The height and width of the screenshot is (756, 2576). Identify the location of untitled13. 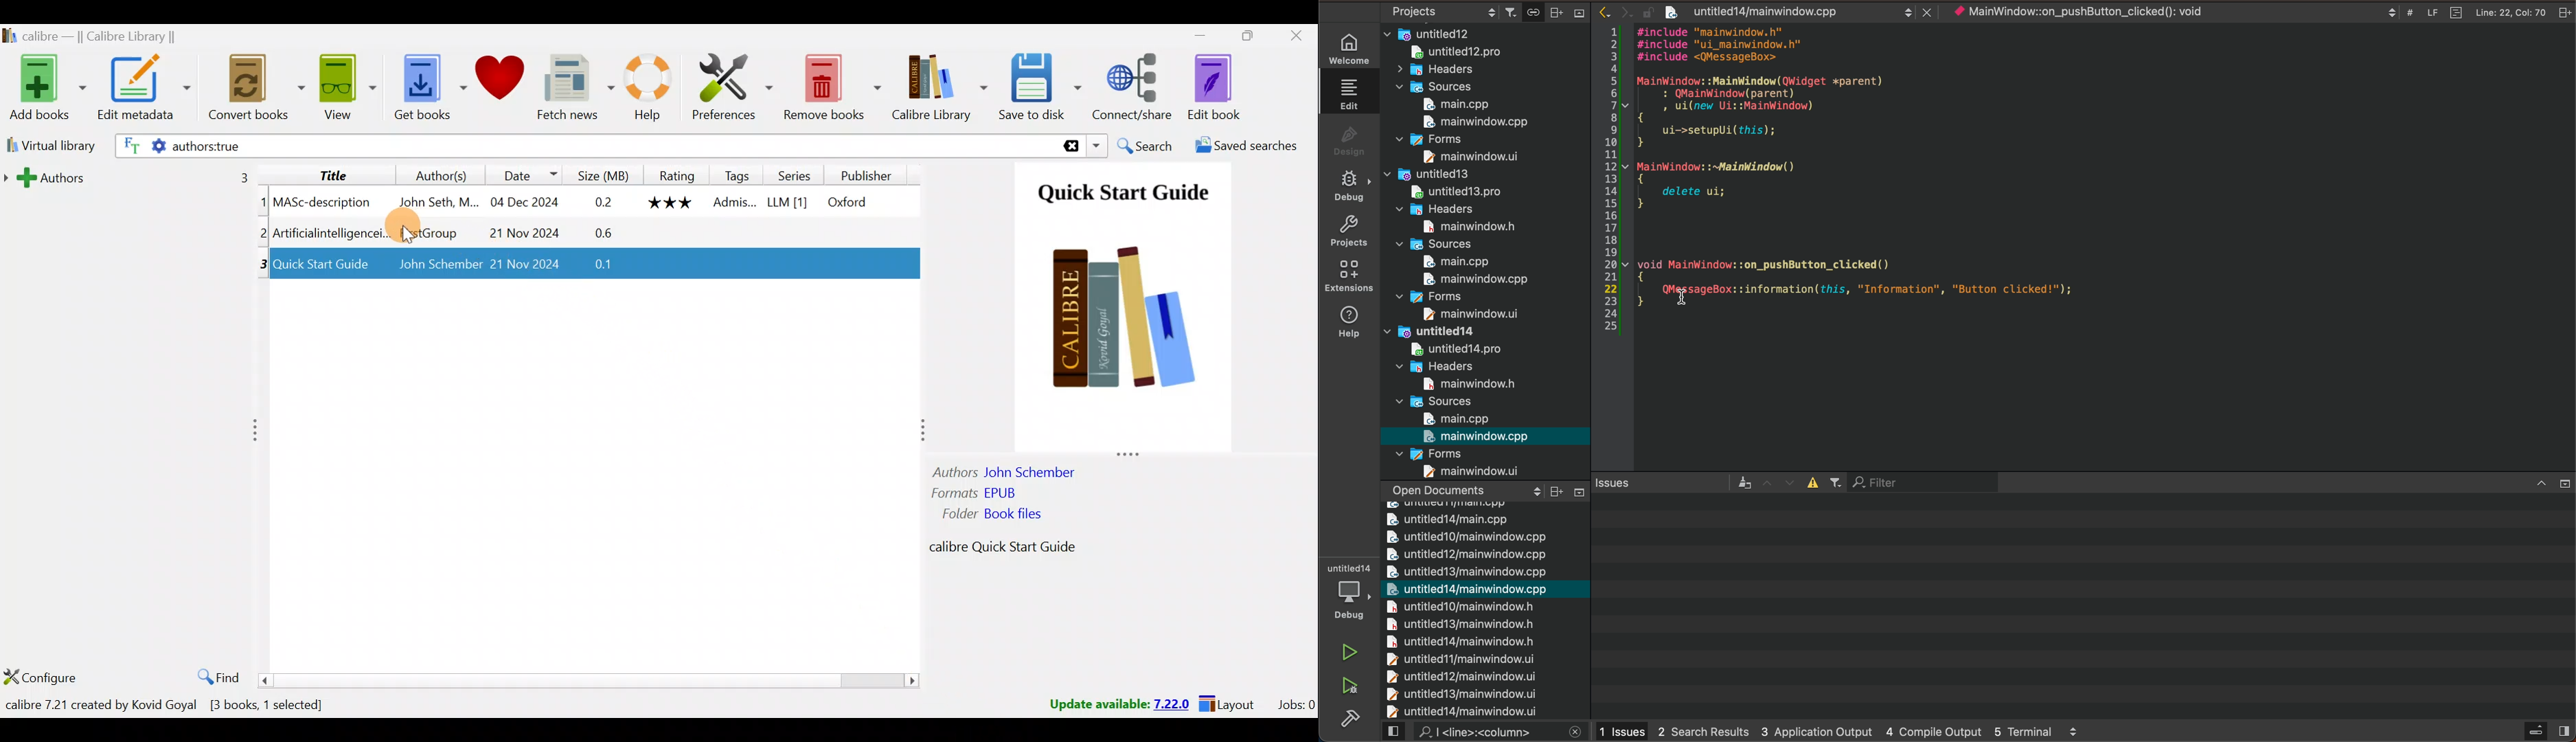
(1444, 173).